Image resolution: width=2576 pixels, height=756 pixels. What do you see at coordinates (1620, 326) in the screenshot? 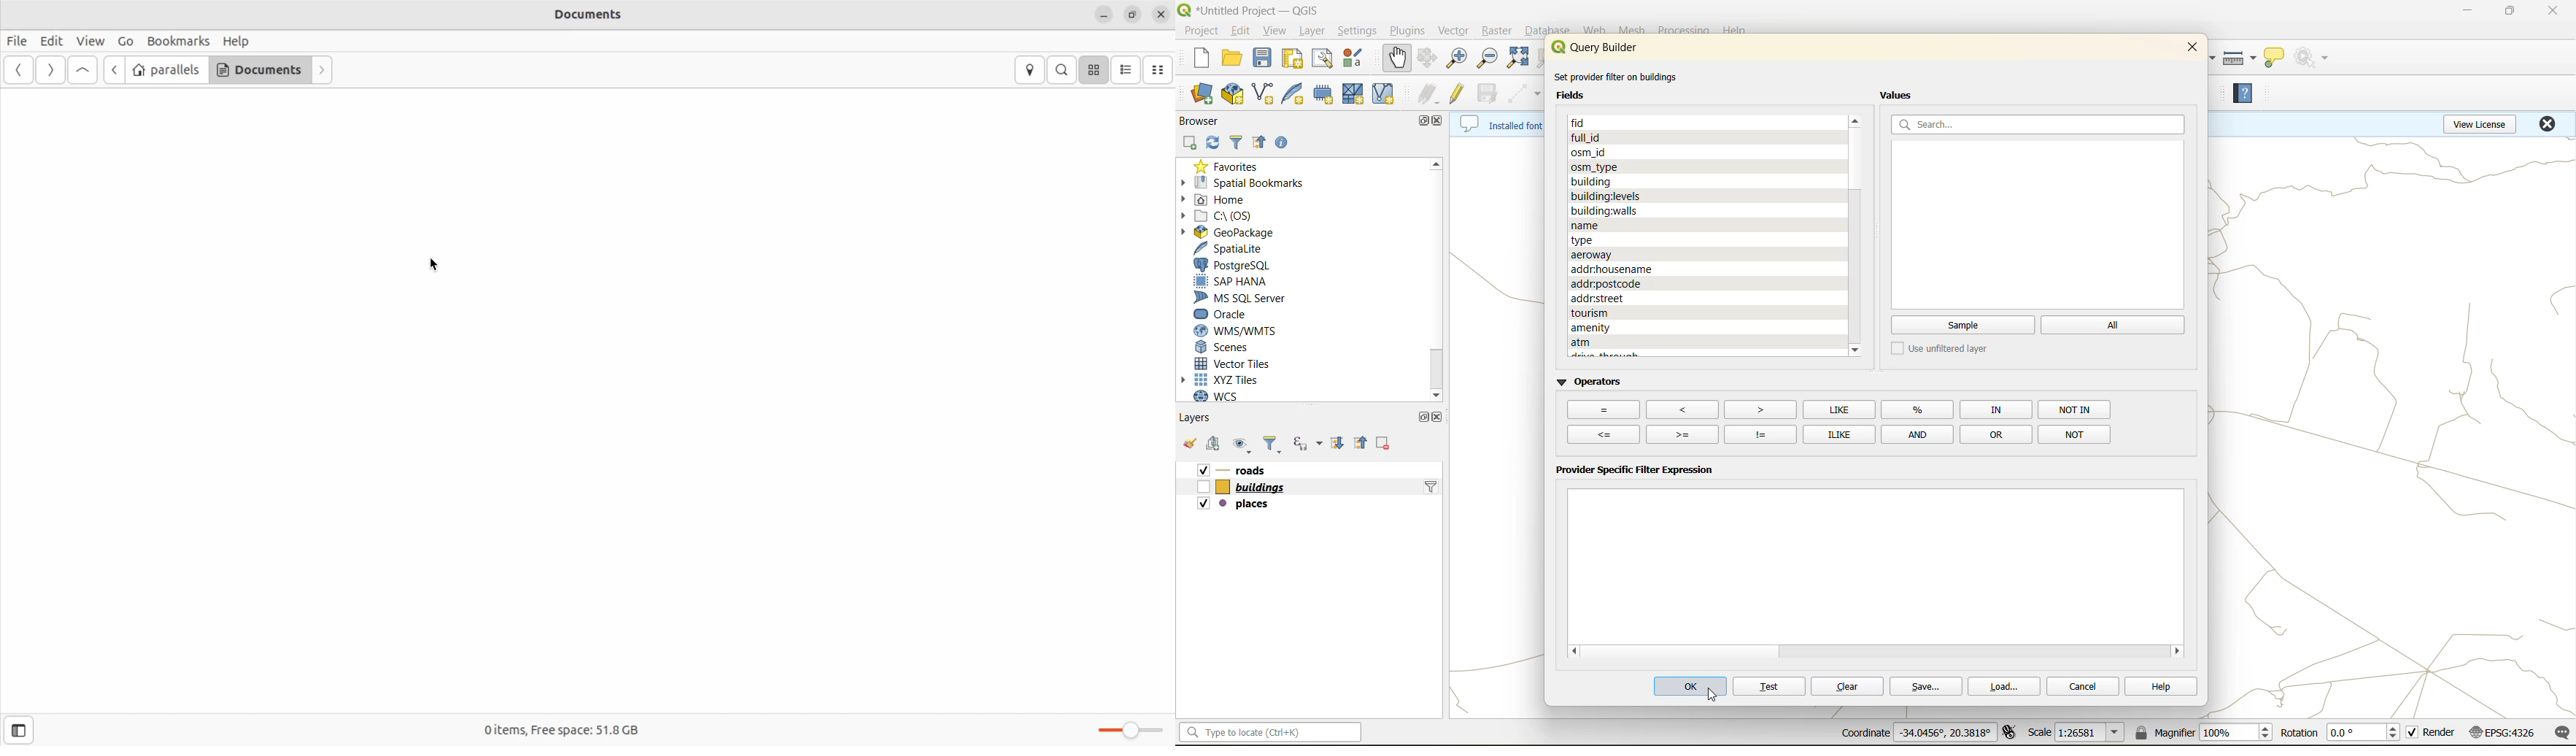
I see `fields` at bounding box center [1620, 326].